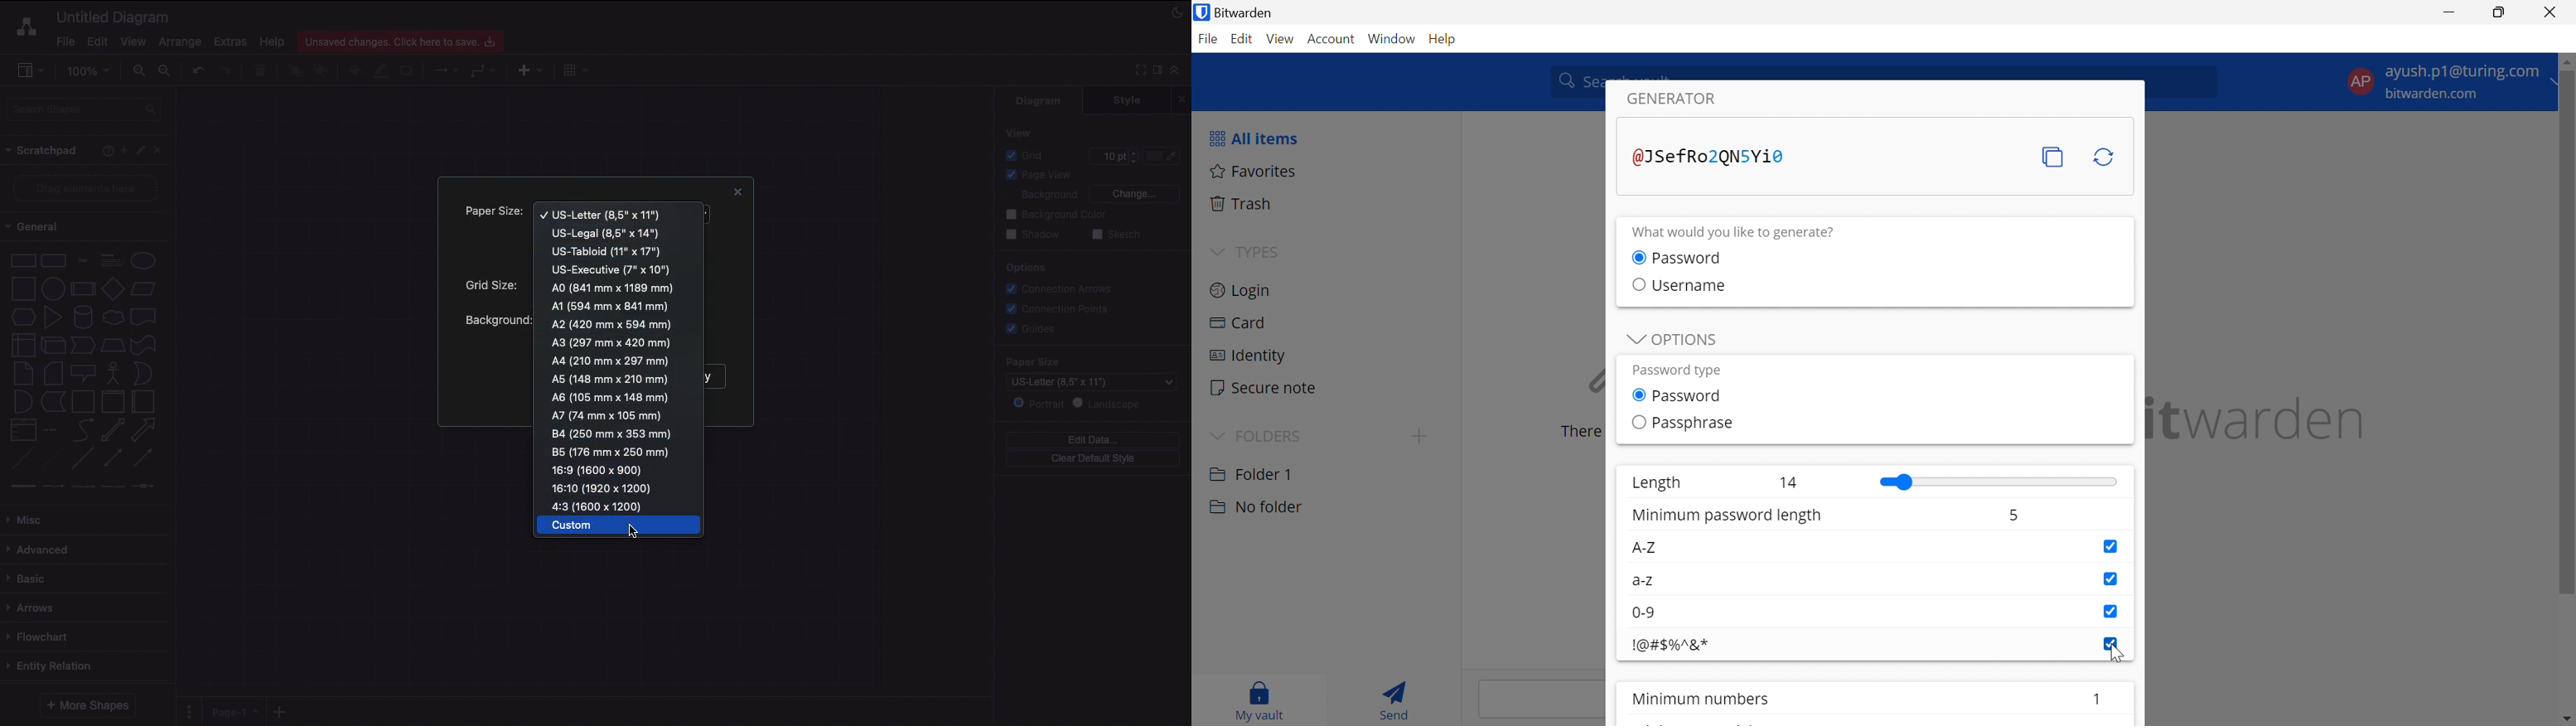 The image size is (2576, 728). I want to click on My vault, so click(1264, 701).